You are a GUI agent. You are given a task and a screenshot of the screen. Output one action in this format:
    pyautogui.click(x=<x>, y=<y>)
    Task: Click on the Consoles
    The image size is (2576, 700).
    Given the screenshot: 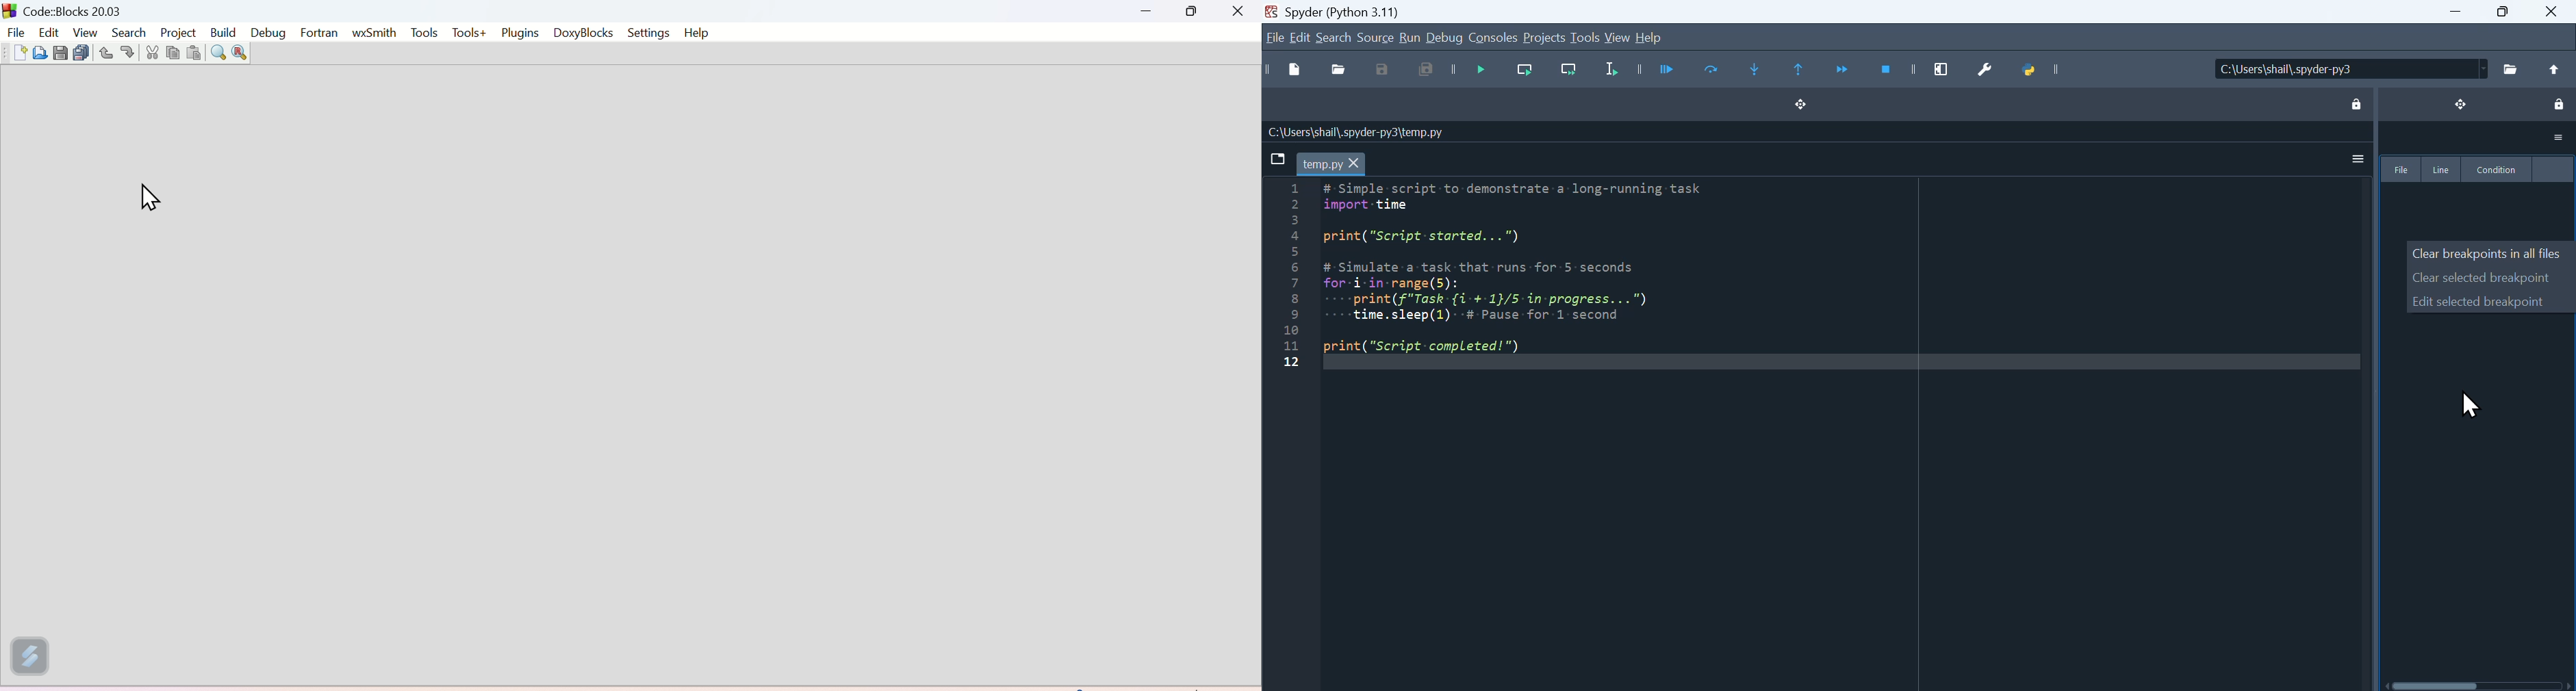 What is the action you would take?
    pyautogui.click(x=1494, y=37)
    